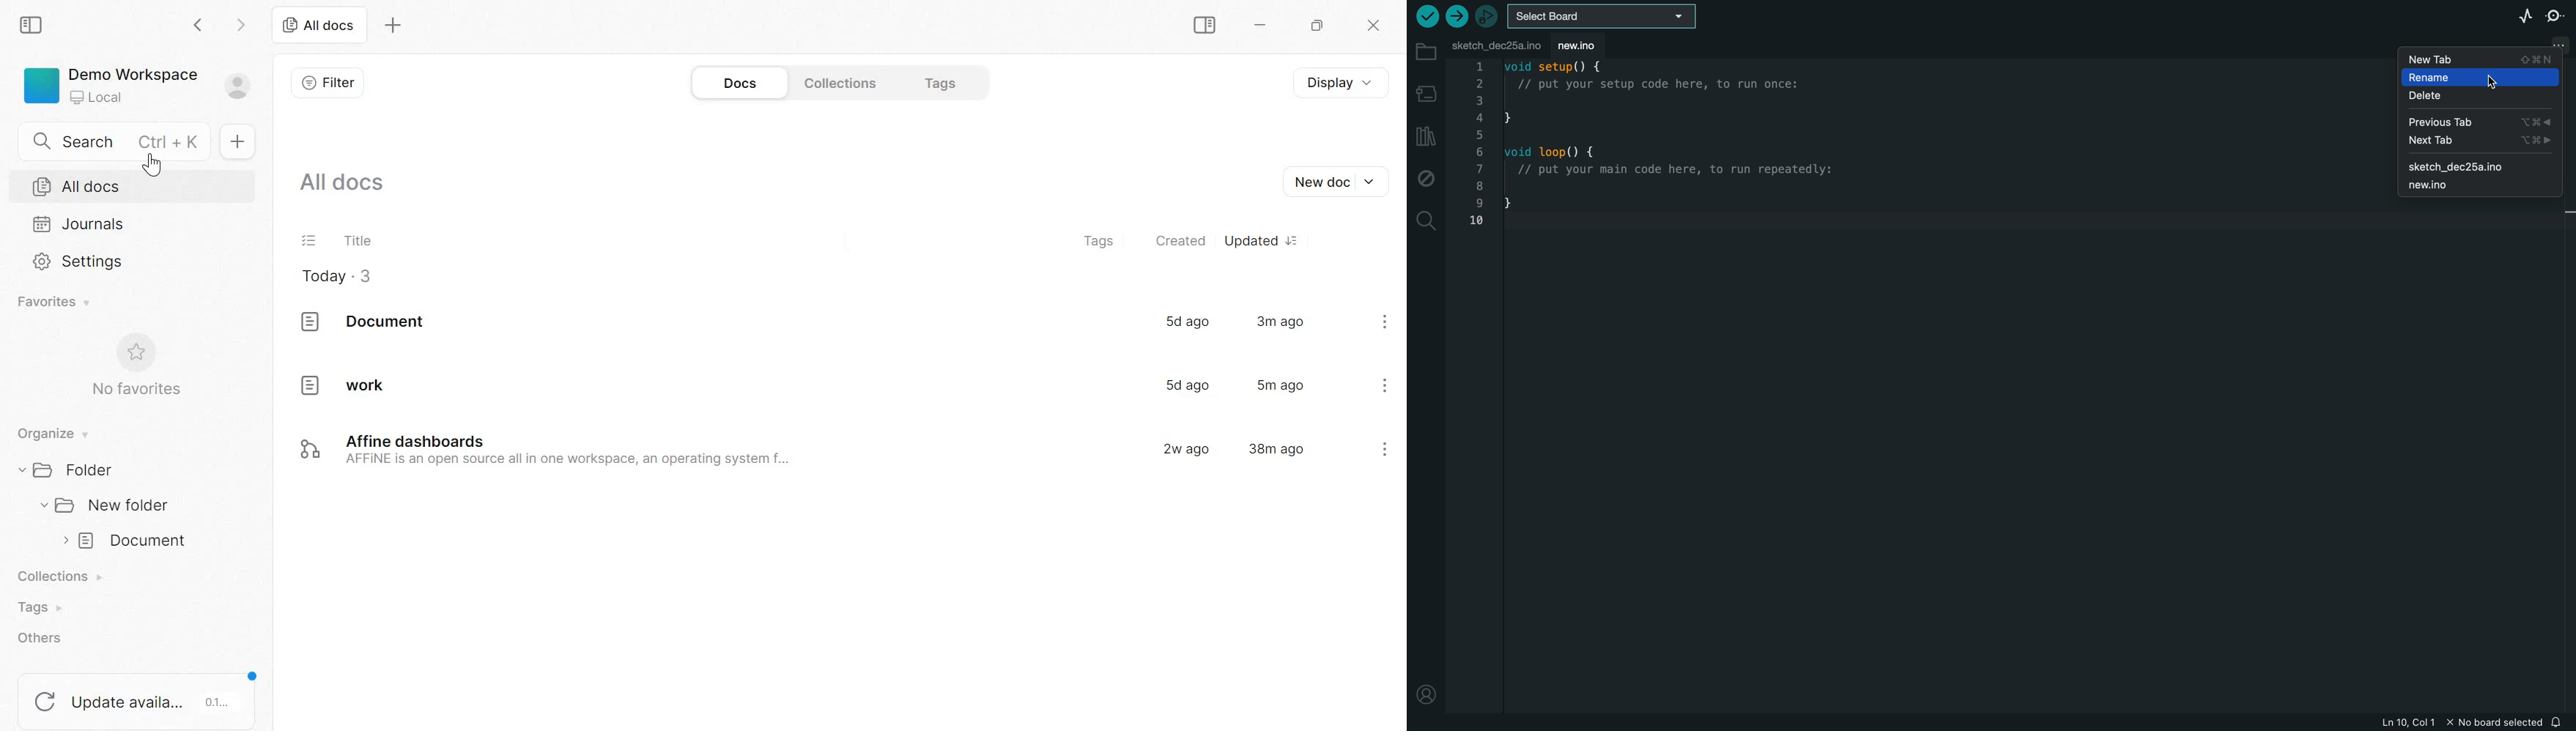 The height and width of the screenshot is (756, 2576). Describe the element at coordinates (1186, 321) in the screenshot. I see `5d ago` at that location.